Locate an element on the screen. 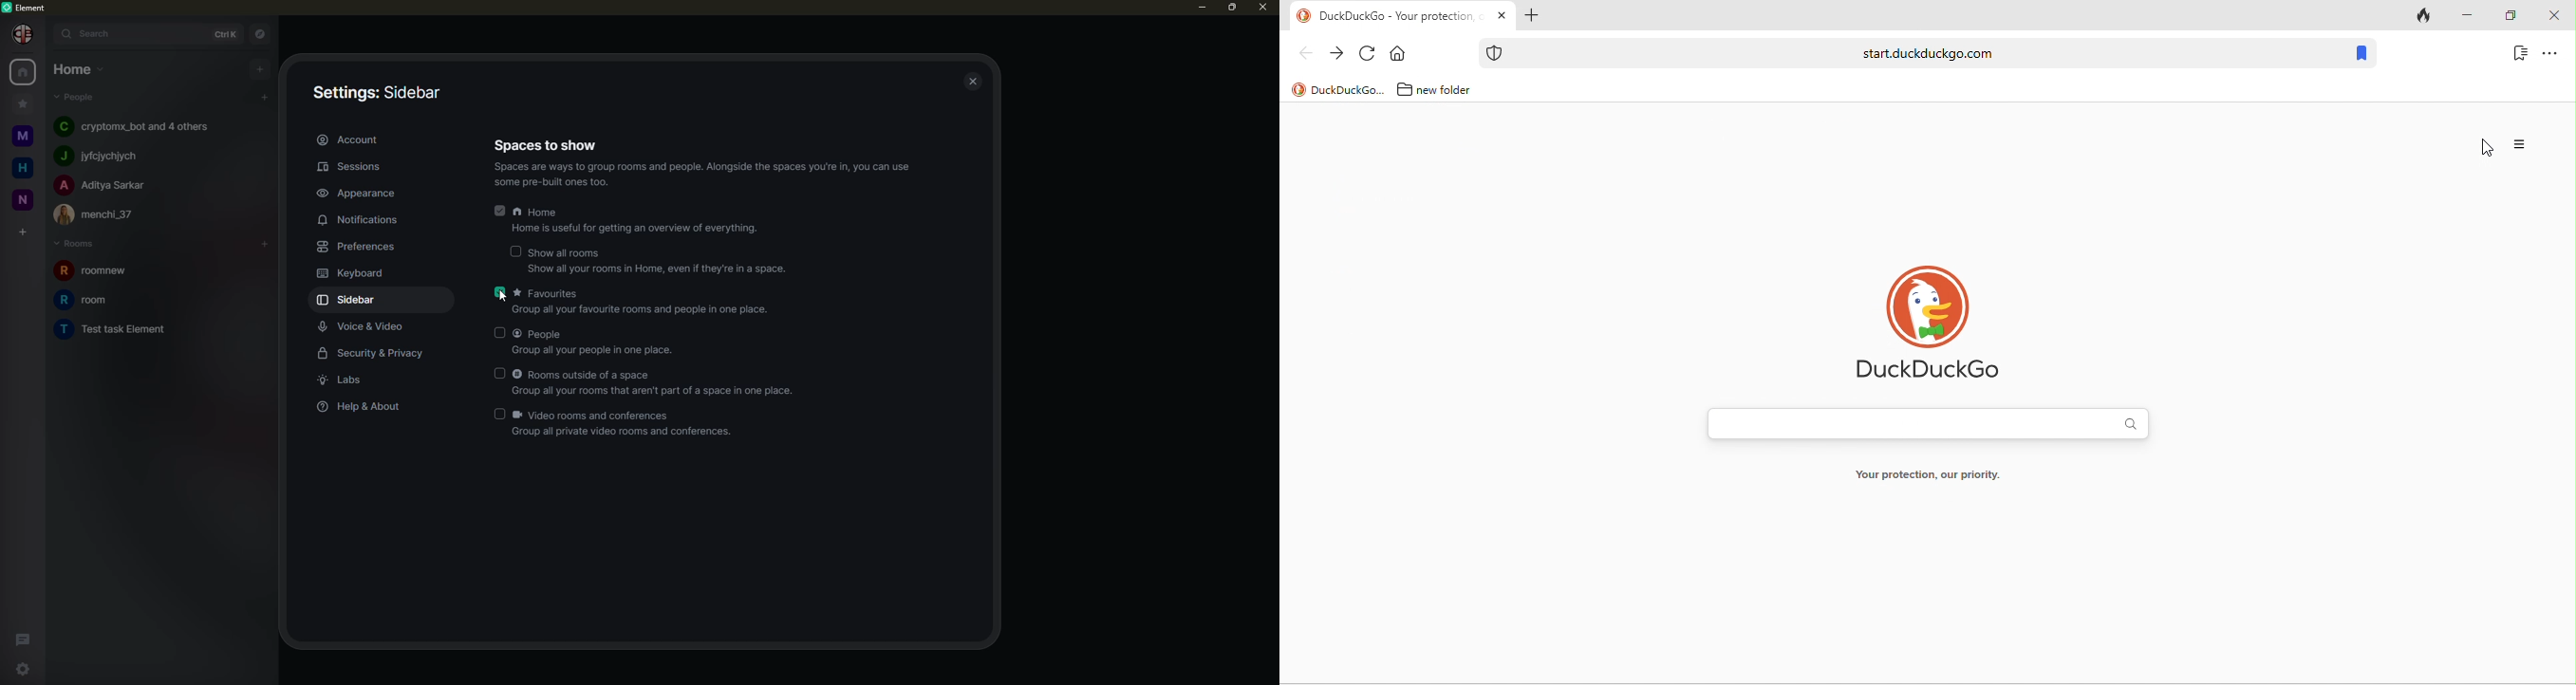  ctrl K is located at coordinates (221, 33).